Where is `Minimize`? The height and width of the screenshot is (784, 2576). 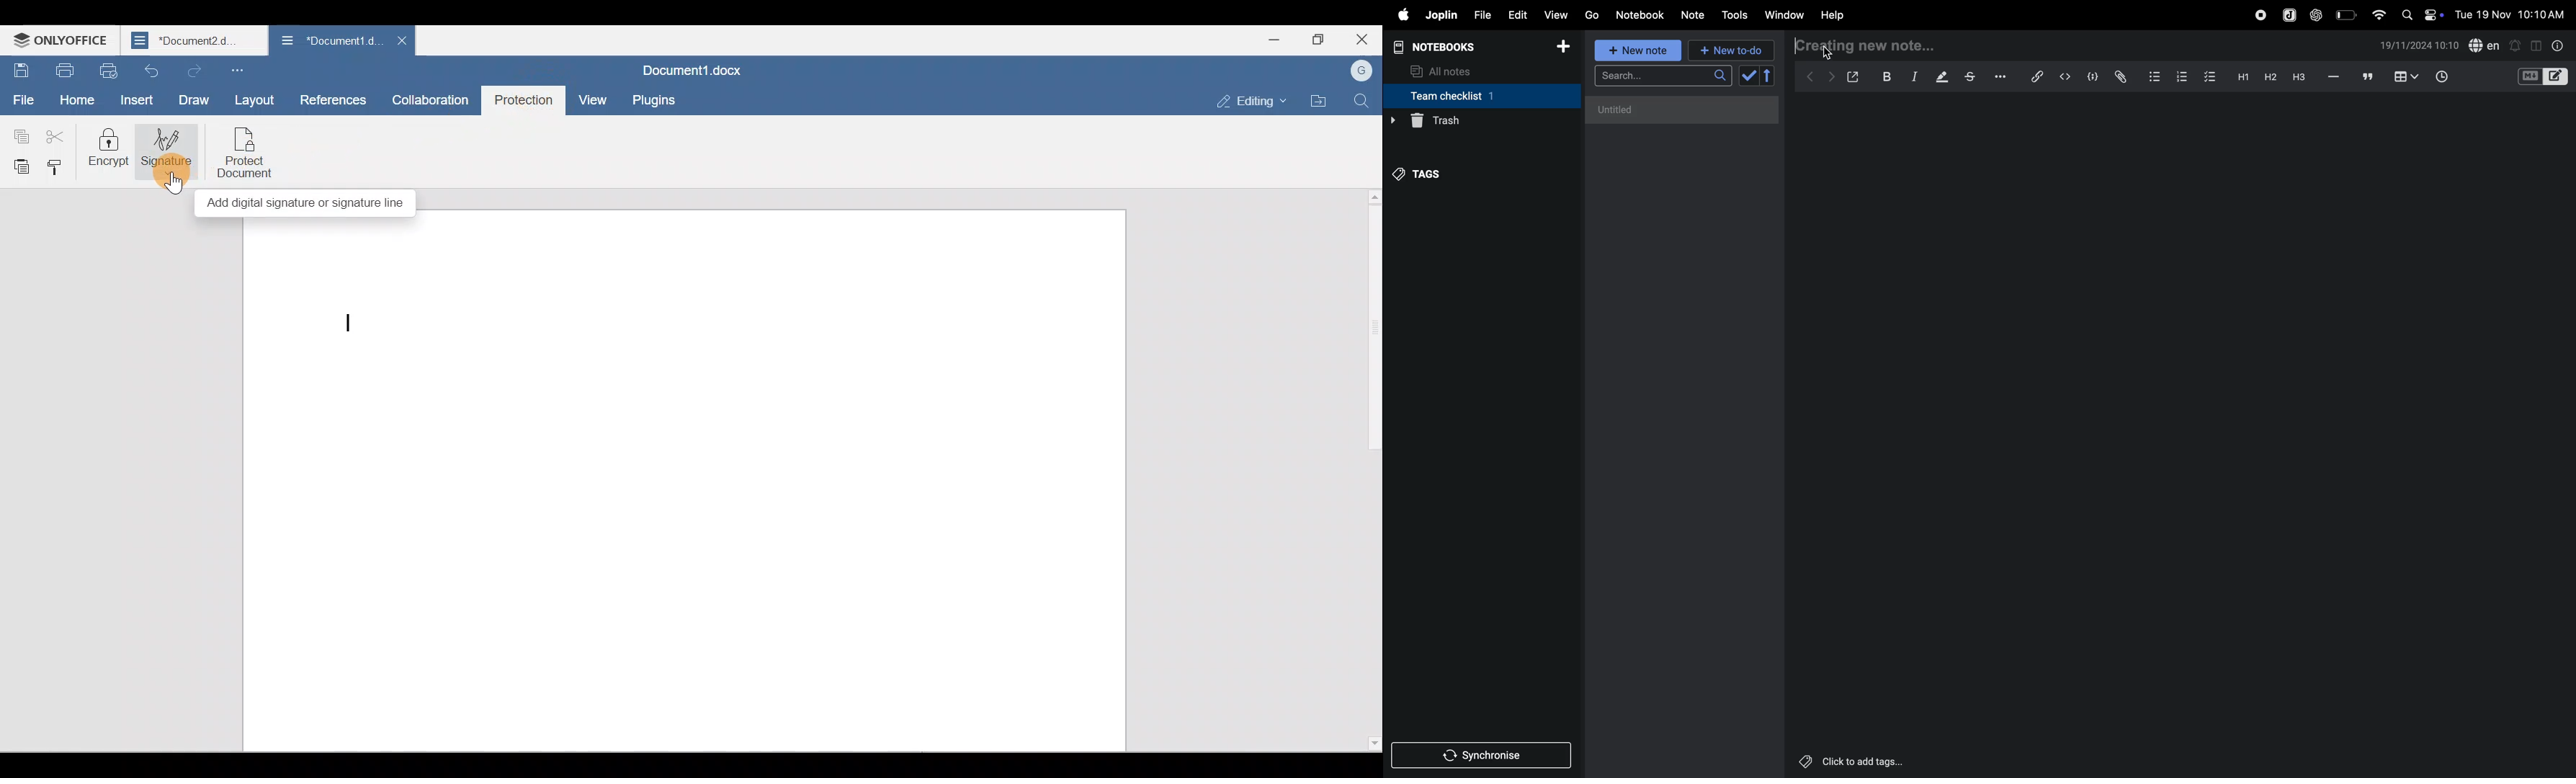 Minimize is located at coordinates (1264, 38).